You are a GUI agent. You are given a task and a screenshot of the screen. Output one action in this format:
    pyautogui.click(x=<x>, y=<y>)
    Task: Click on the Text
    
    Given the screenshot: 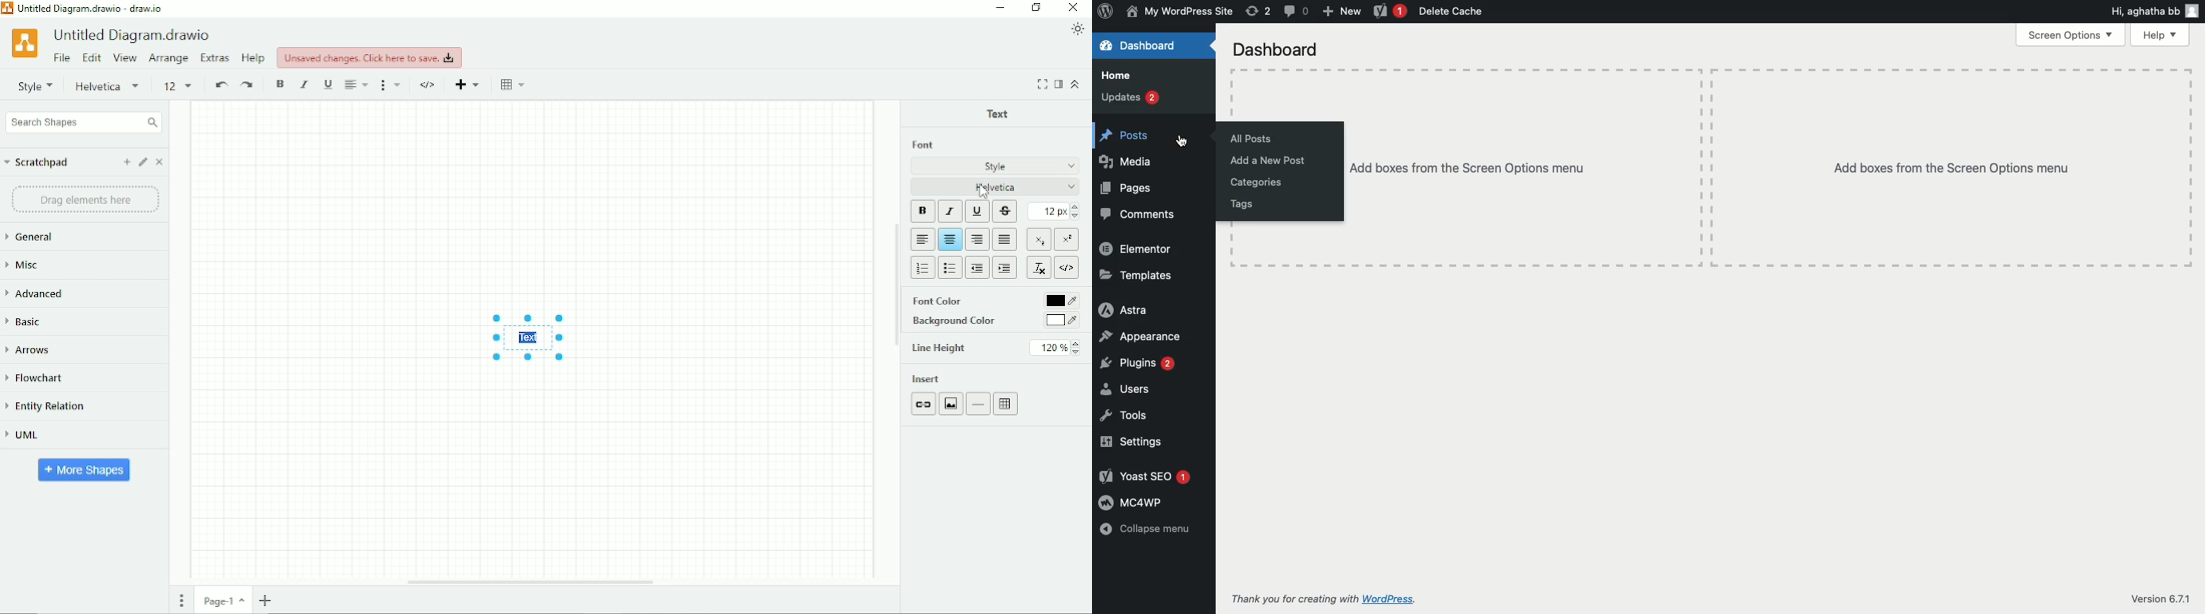 What is the action you would take?
    pyautogui.click(x=532, y=338)
    